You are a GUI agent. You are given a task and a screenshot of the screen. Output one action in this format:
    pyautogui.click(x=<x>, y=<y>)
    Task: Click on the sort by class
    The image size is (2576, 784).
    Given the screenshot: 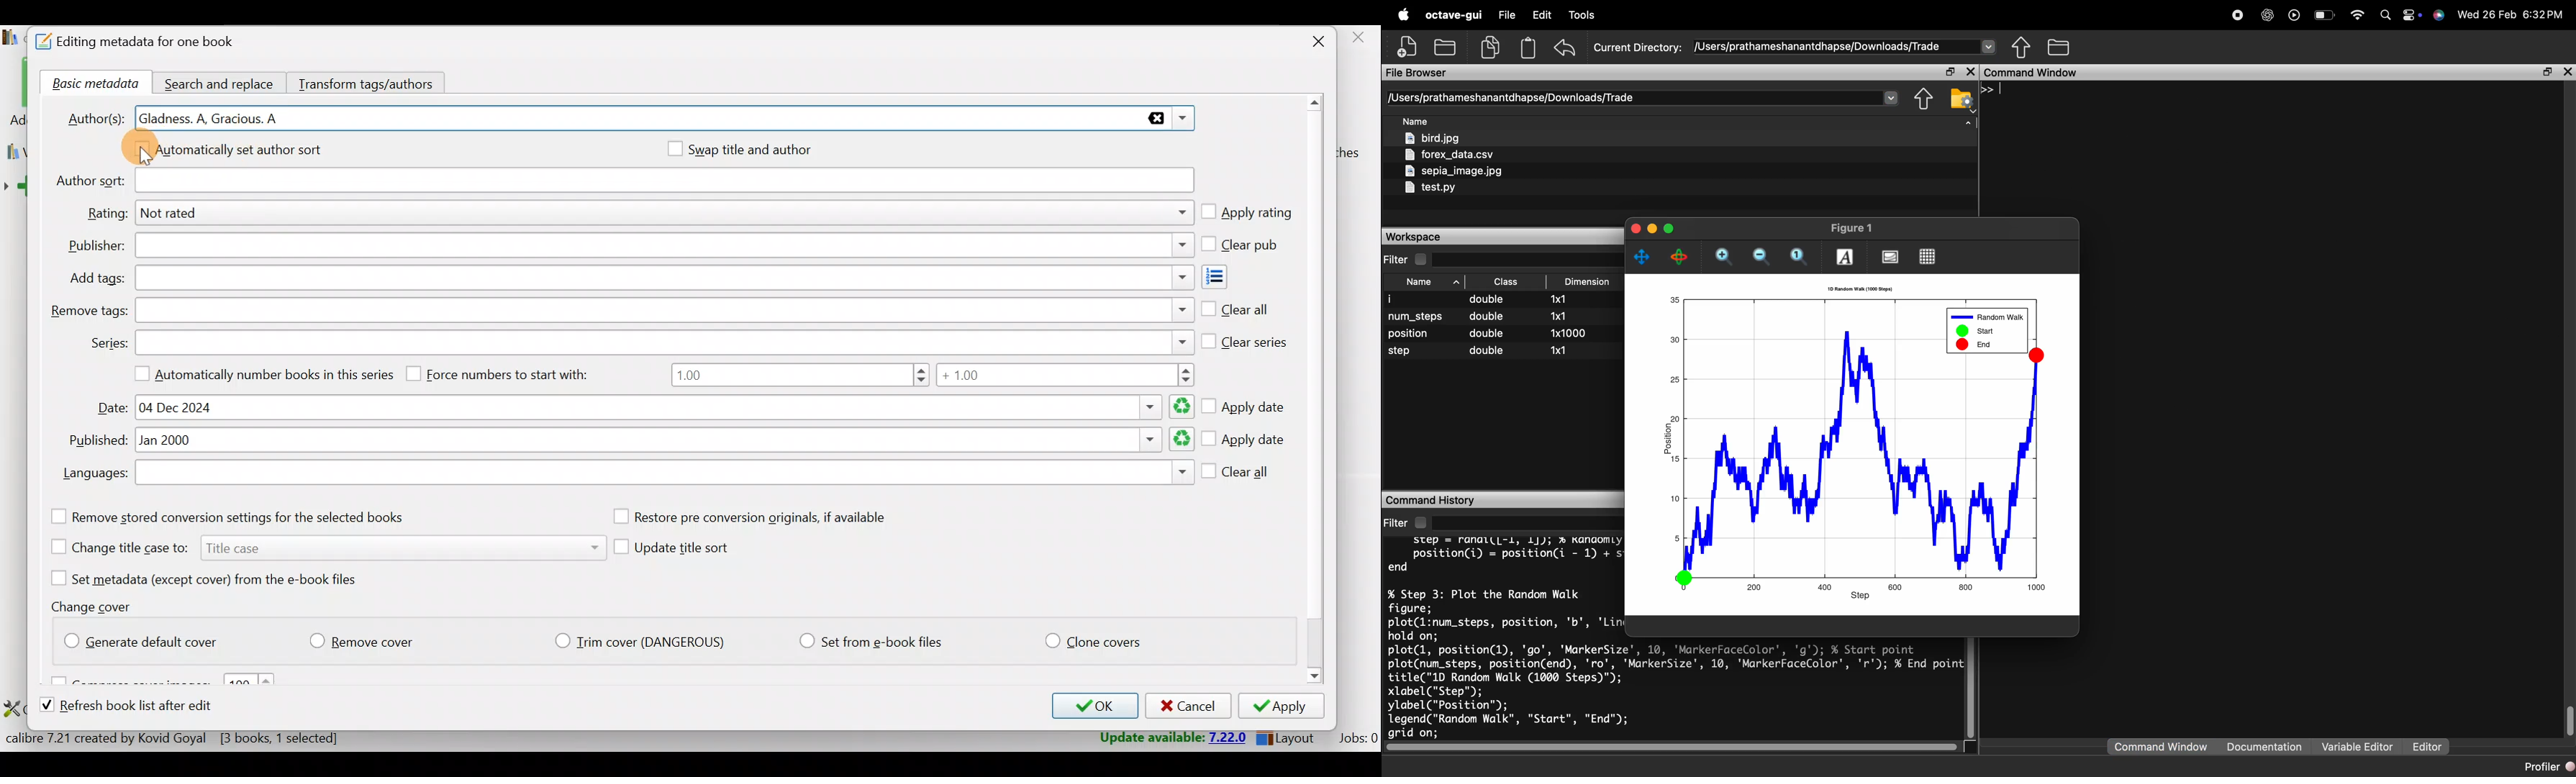 What is the action you would take?
    pyautogui.click(x=1508, y=281)
    